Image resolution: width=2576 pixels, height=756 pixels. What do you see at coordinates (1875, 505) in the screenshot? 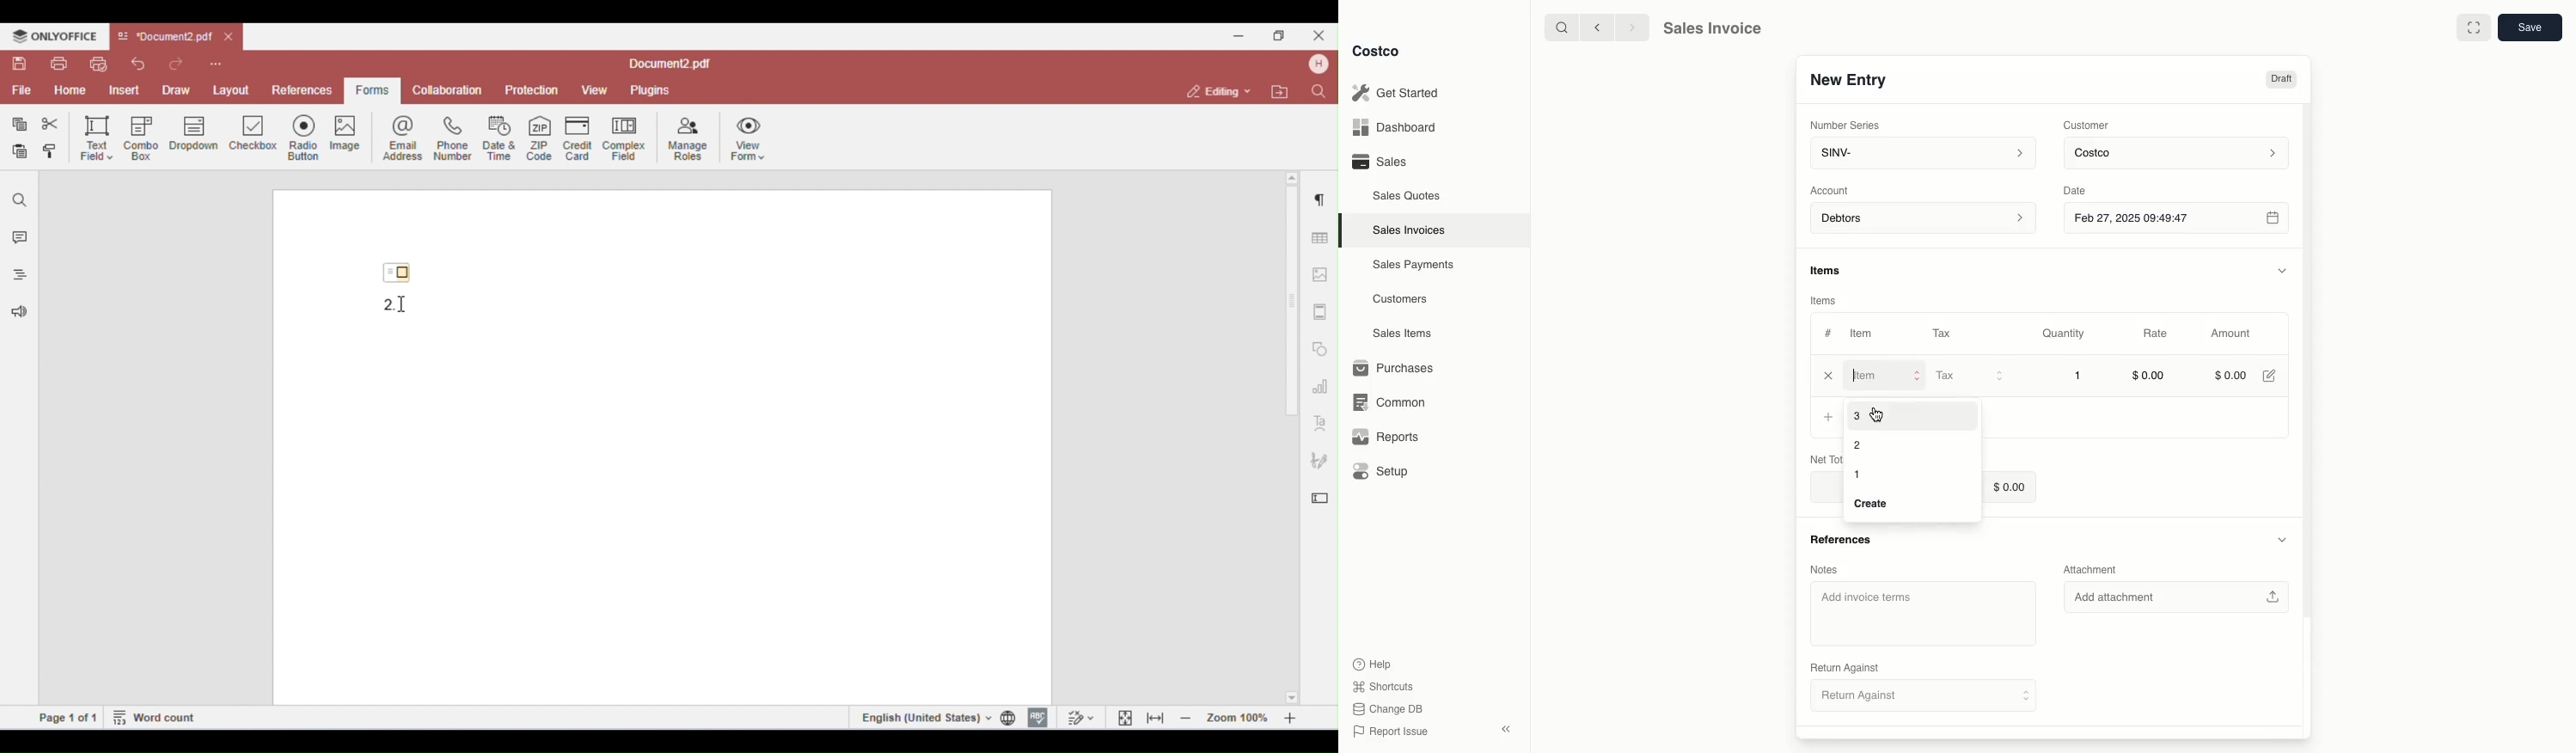
I see `Create` at bounding box center [1875, 505].